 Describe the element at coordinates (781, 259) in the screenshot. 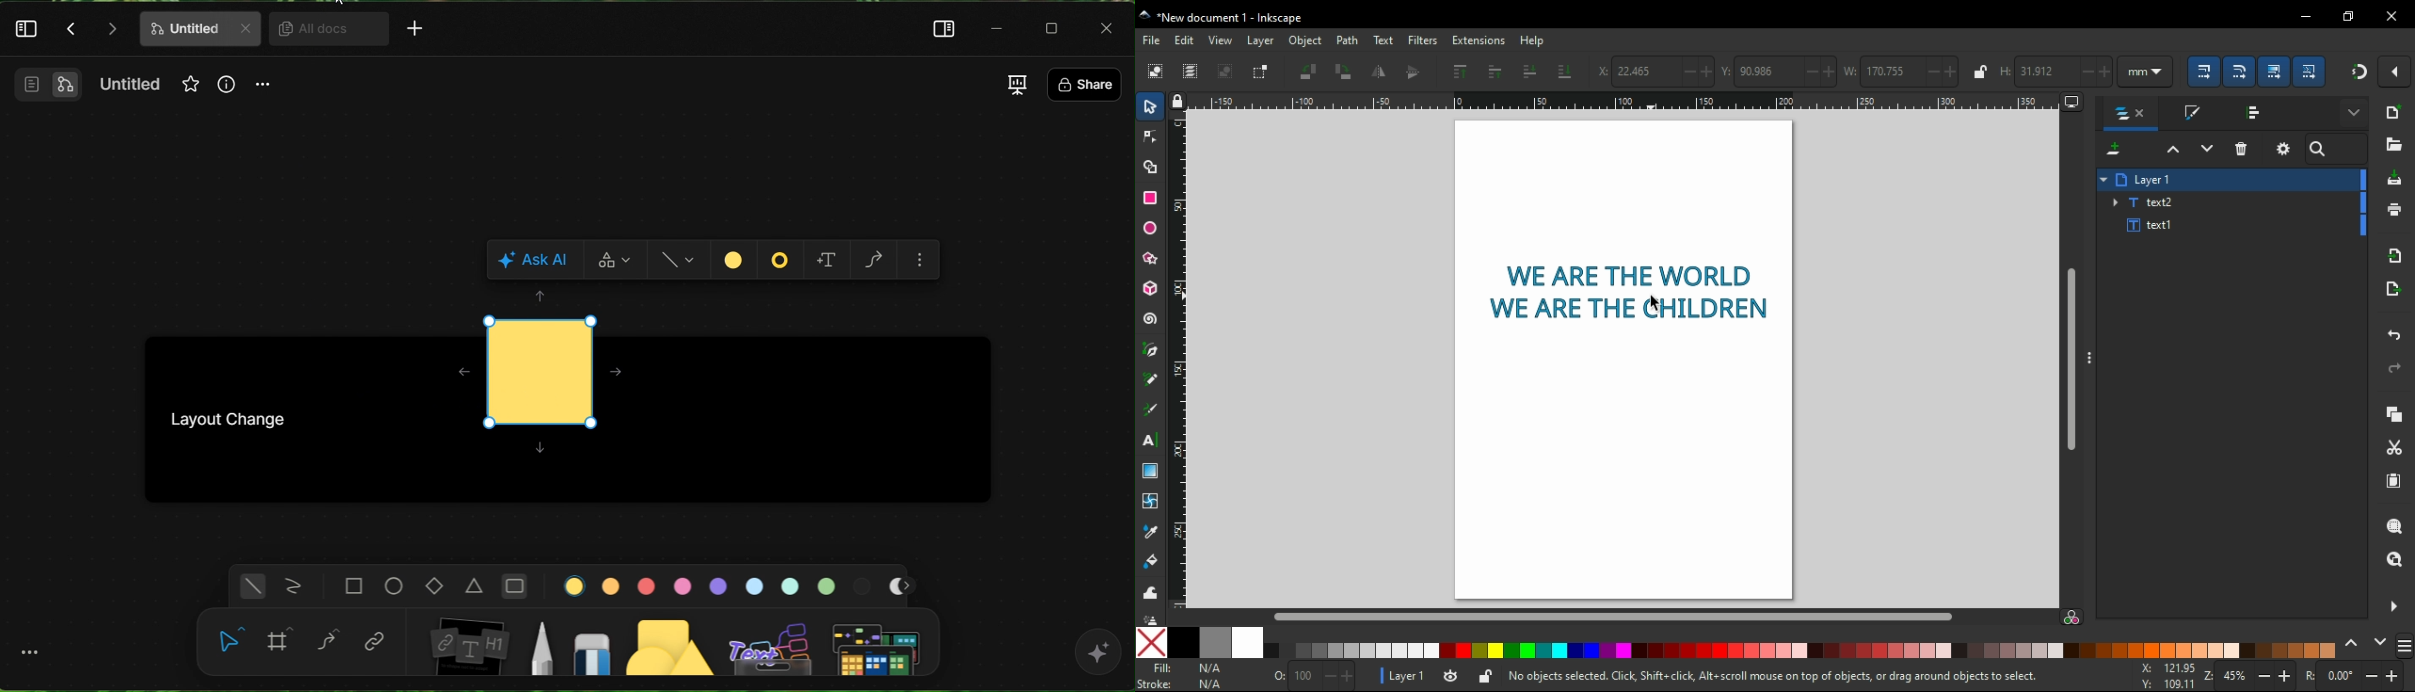

I see `Figures` at that location.